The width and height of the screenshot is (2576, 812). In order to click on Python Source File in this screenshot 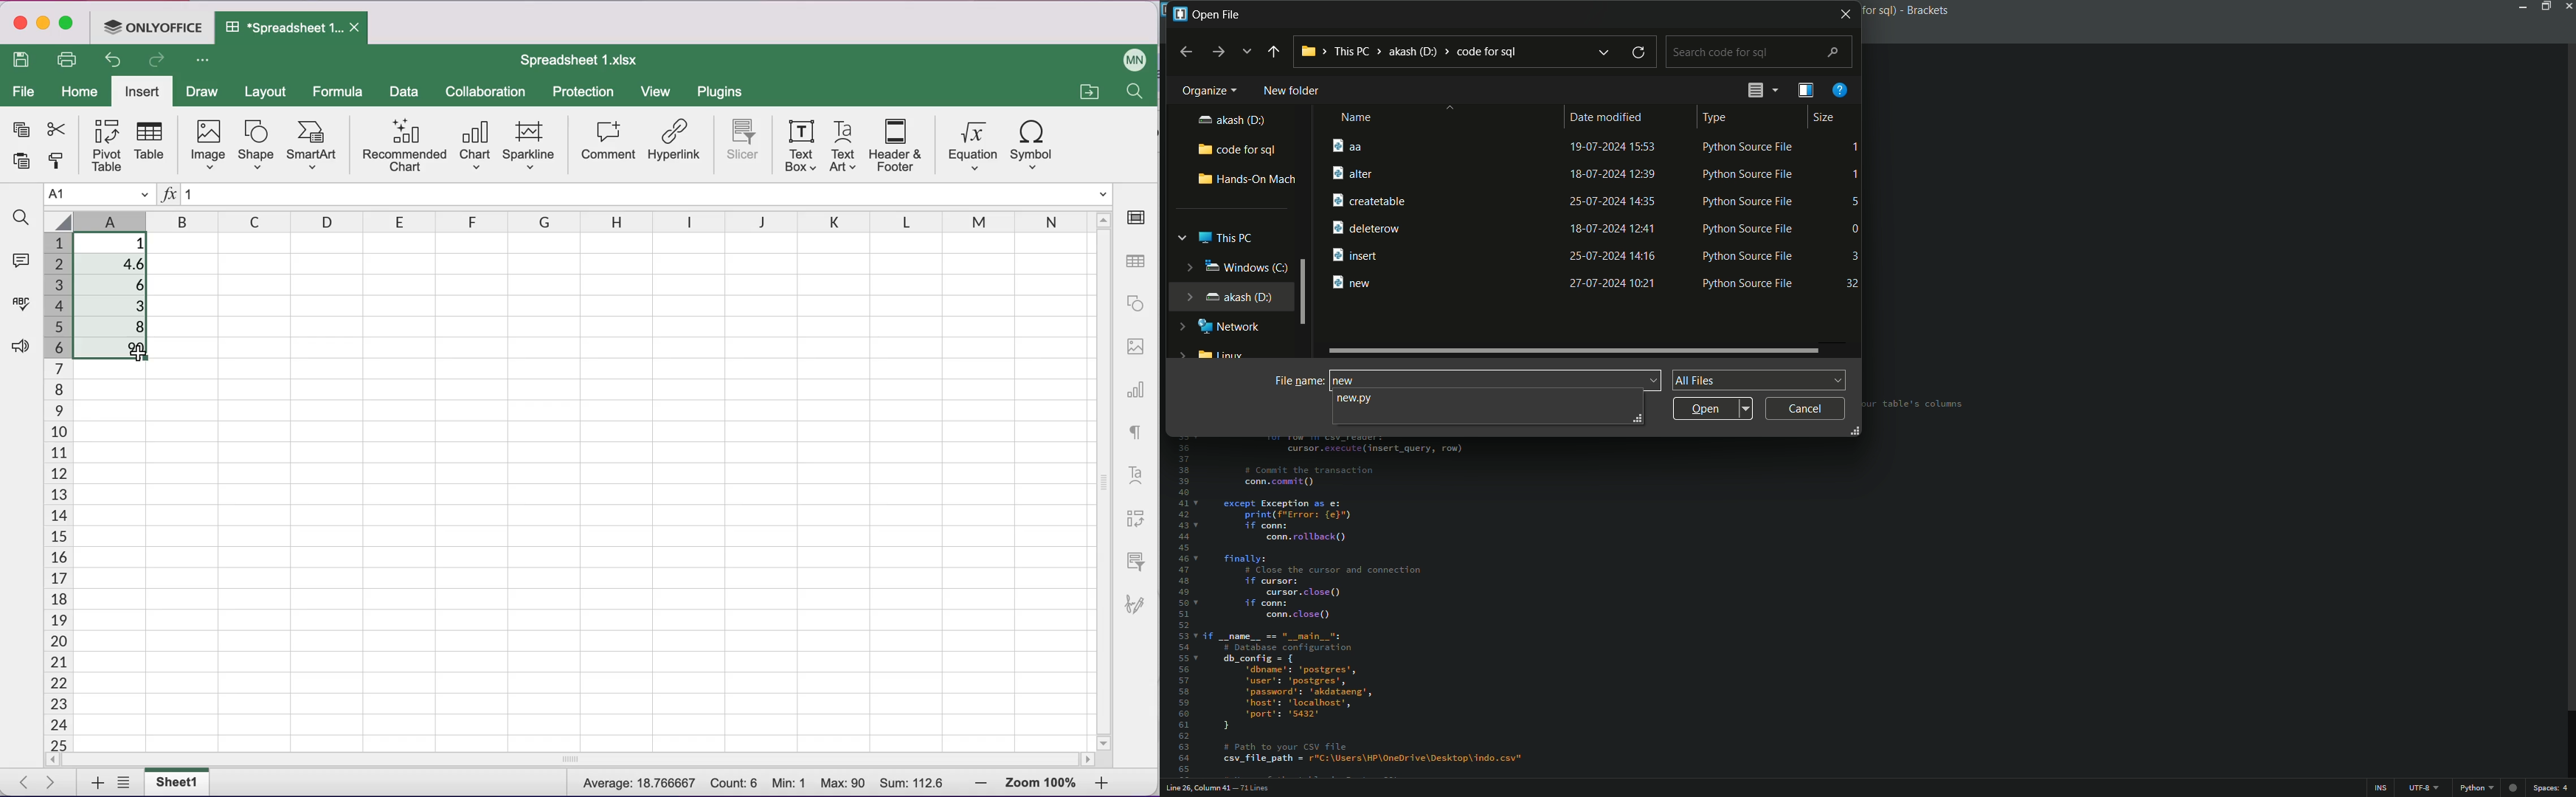, I will do `click(1751, 173)`.